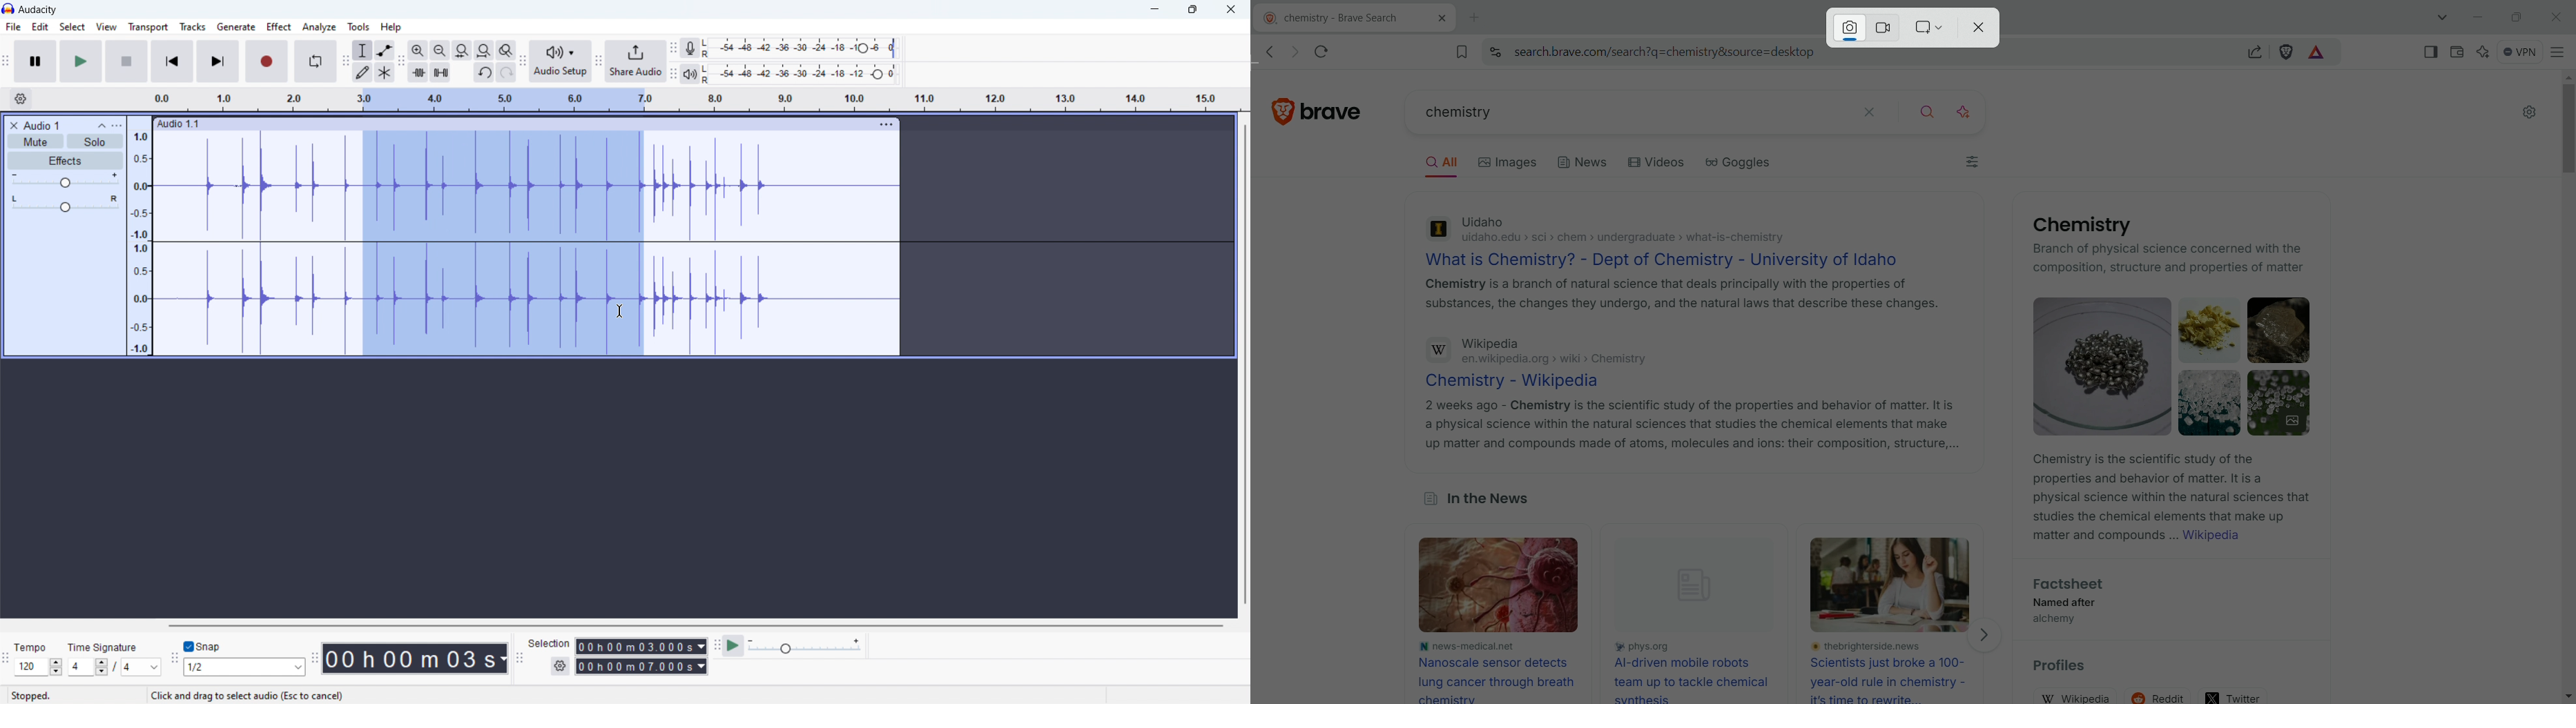  What do you see at coordinates (175, 658) in the screenshot?
I see `snapping toolbar` at bounding box center [175, 658].